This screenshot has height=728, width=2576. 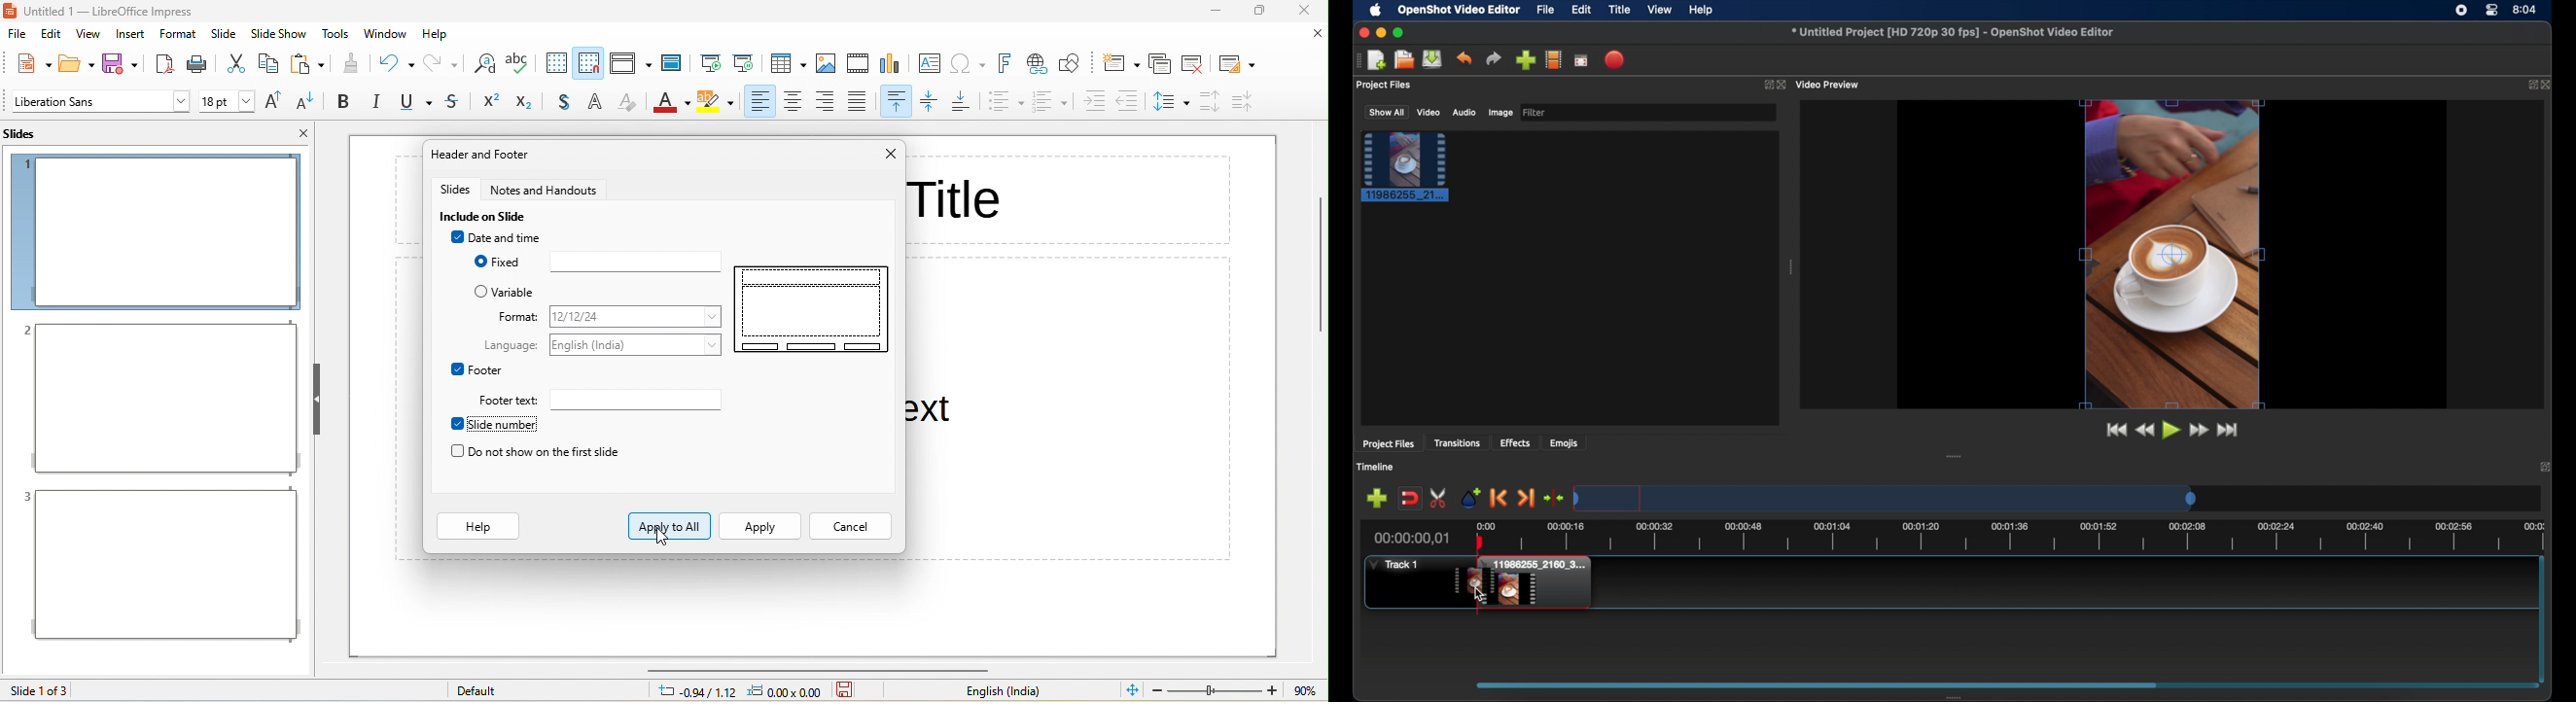 I want to click on save project, so click(x=1433, y=59).